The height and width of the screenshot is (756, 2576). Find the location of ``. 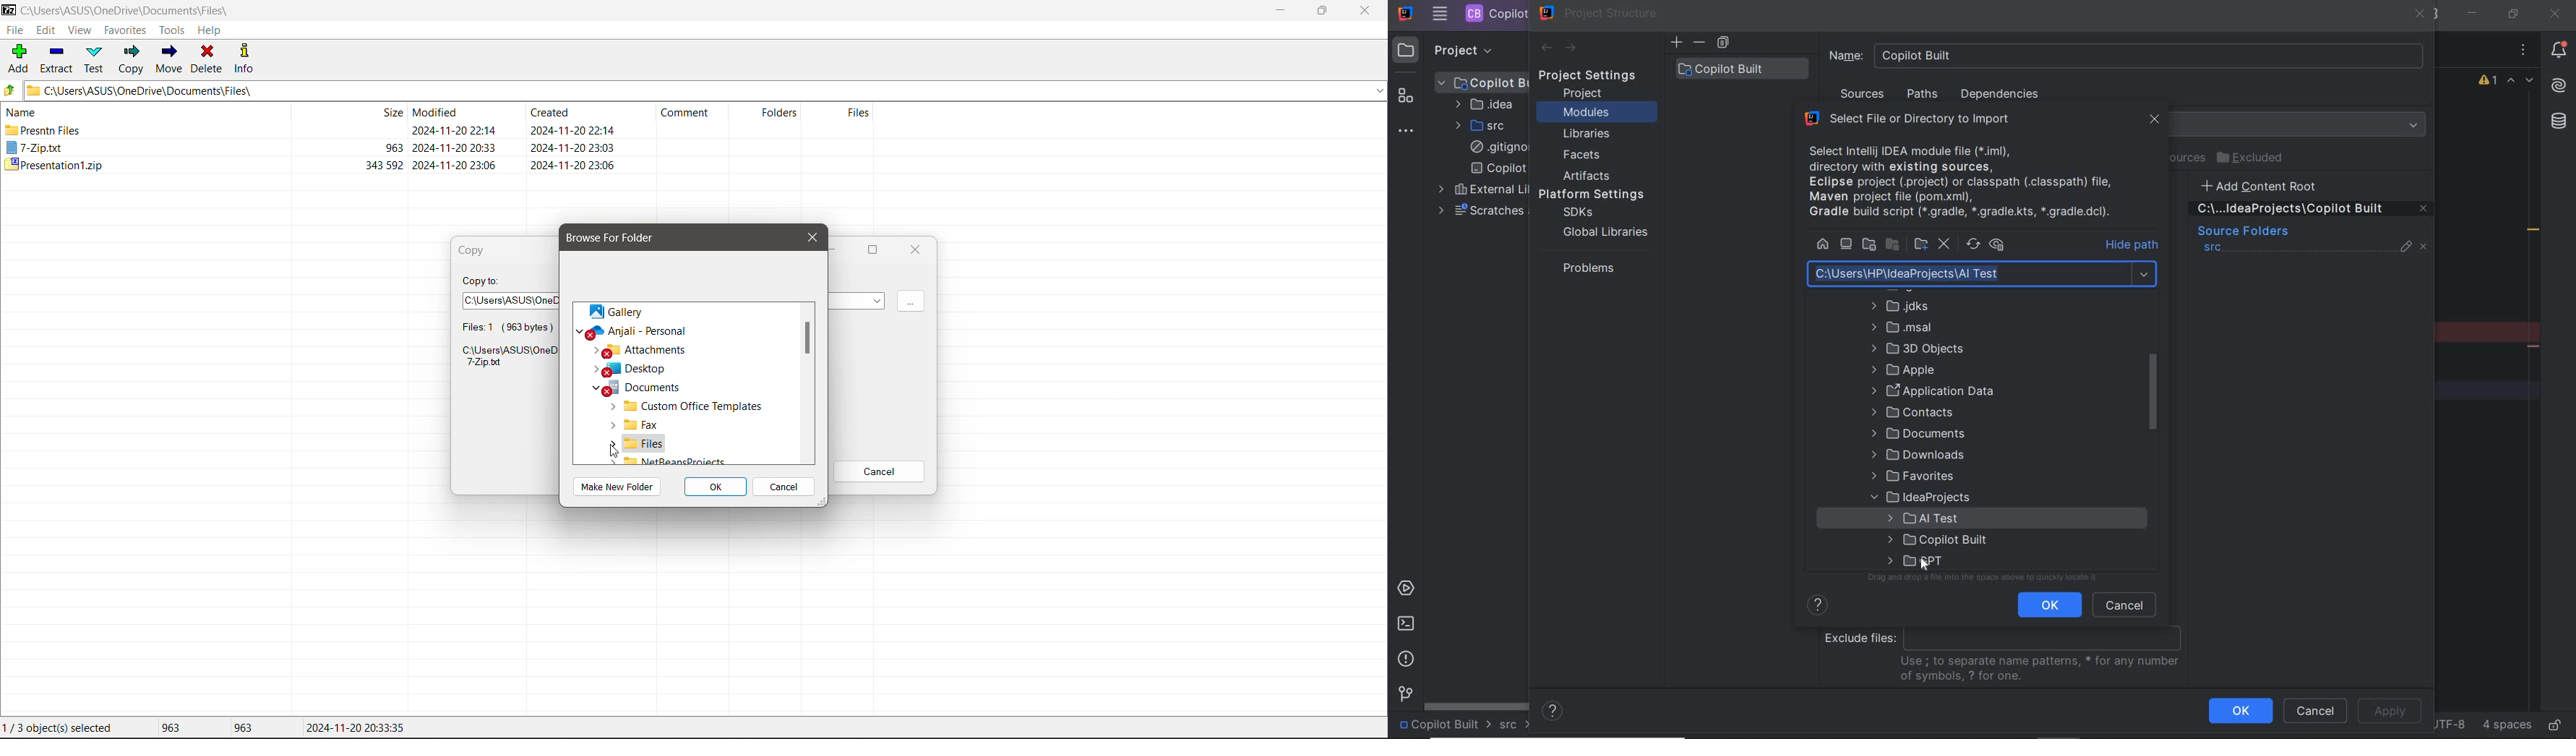

 is located at coordinates (668, 461).